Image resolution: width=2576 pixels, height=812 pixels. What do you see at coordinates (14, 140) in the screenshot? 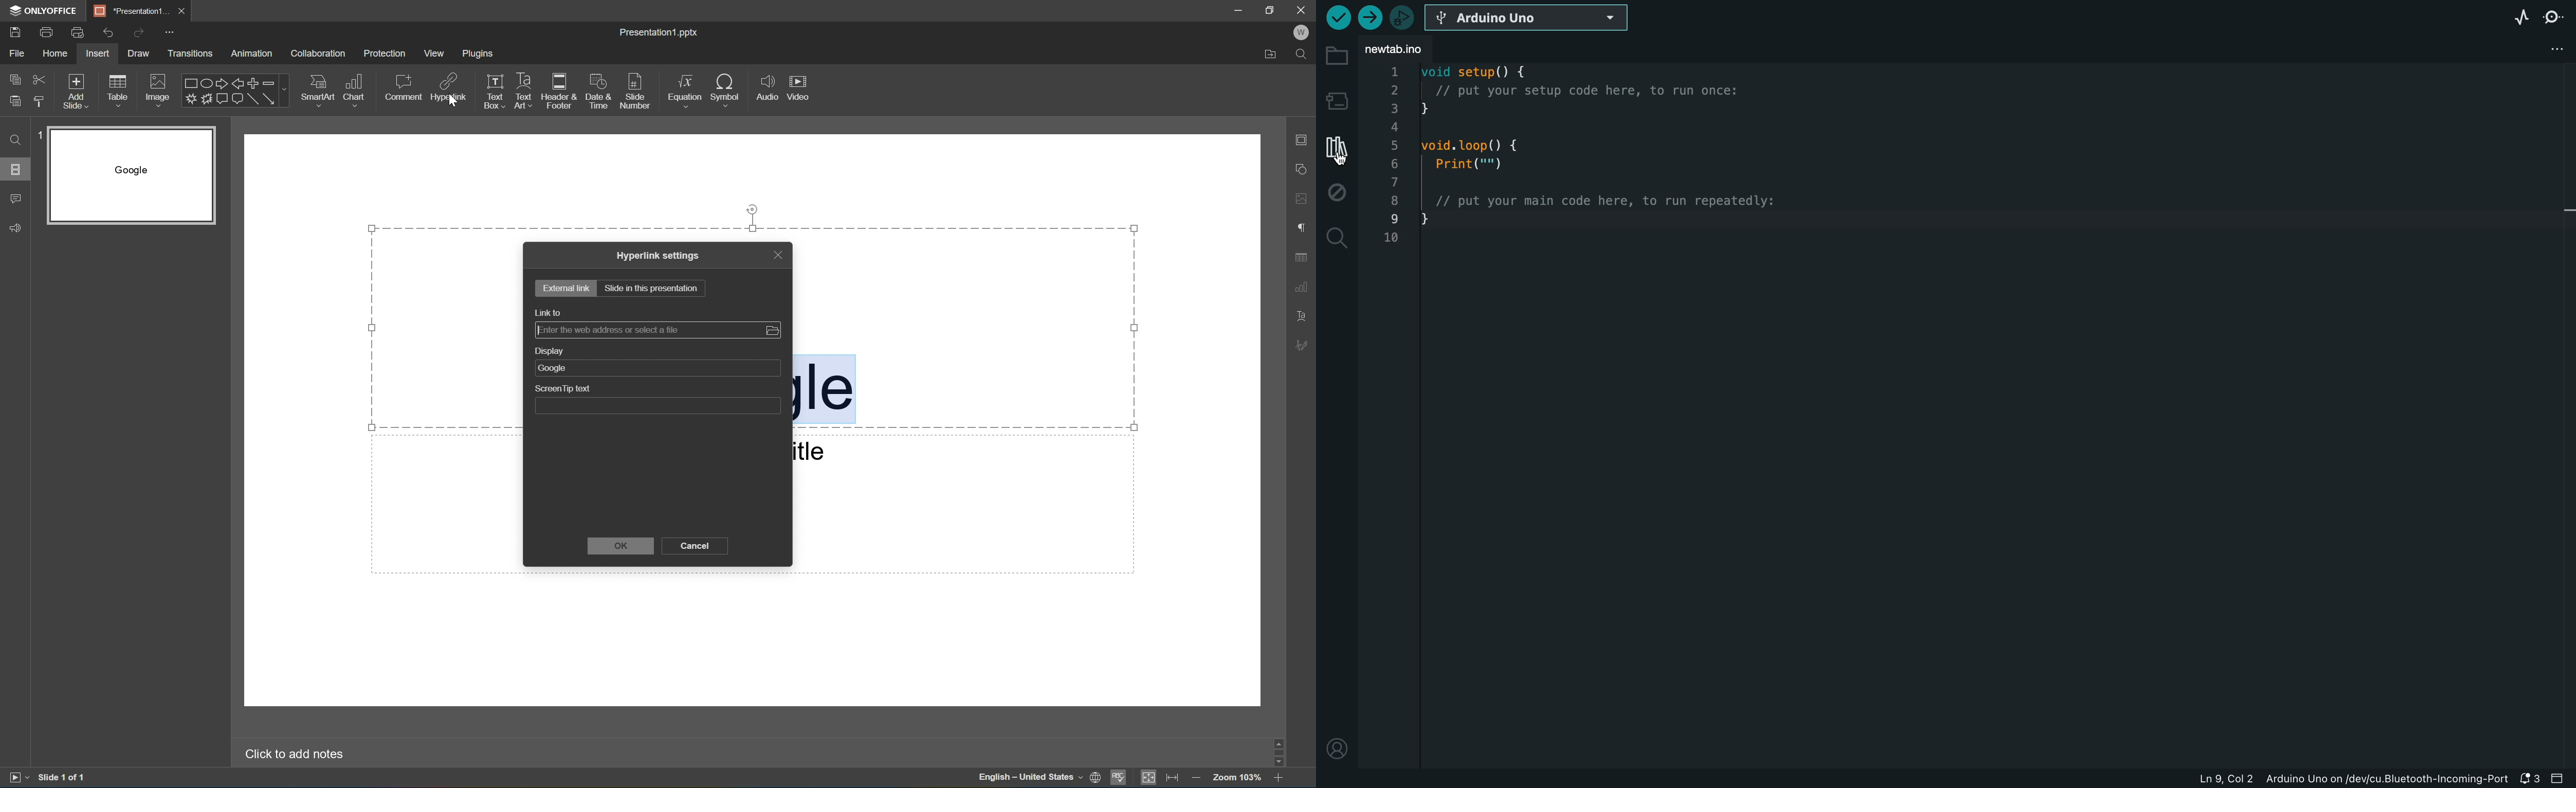
I see `Find` at bounding box center [14, 140].